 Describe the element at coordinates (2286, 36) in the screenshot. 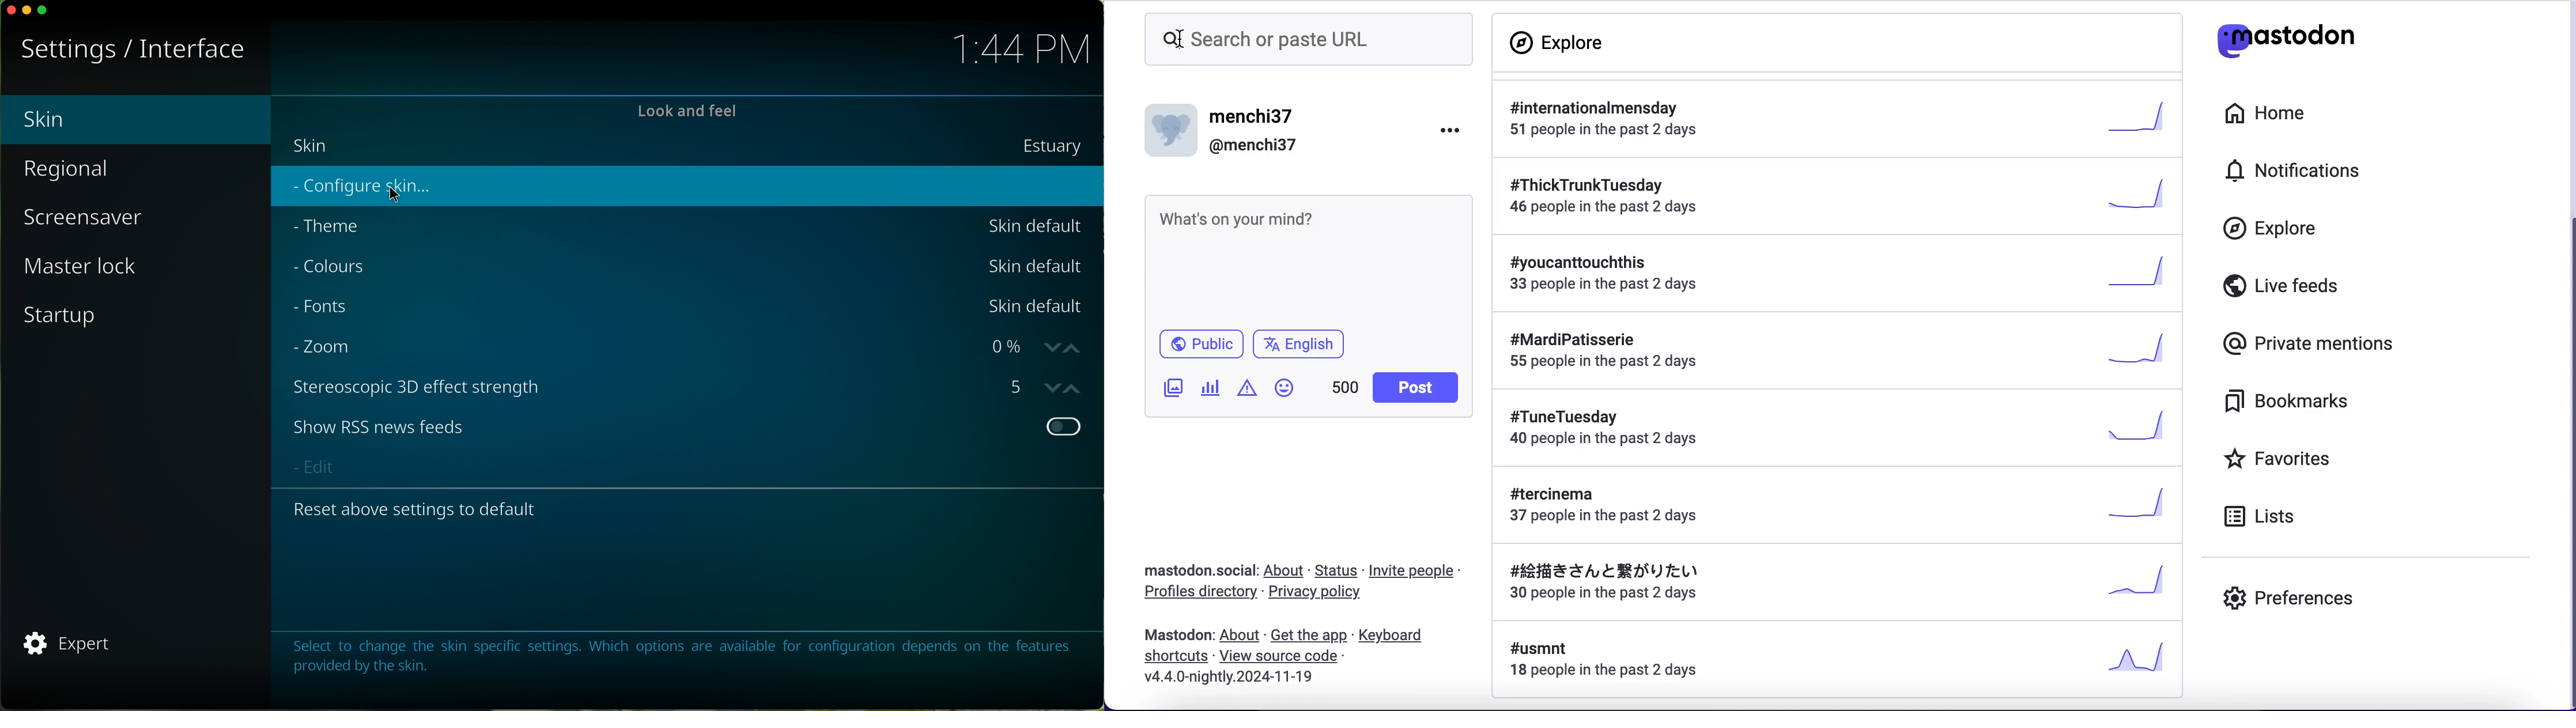

I see `mastodon logo` at that location.